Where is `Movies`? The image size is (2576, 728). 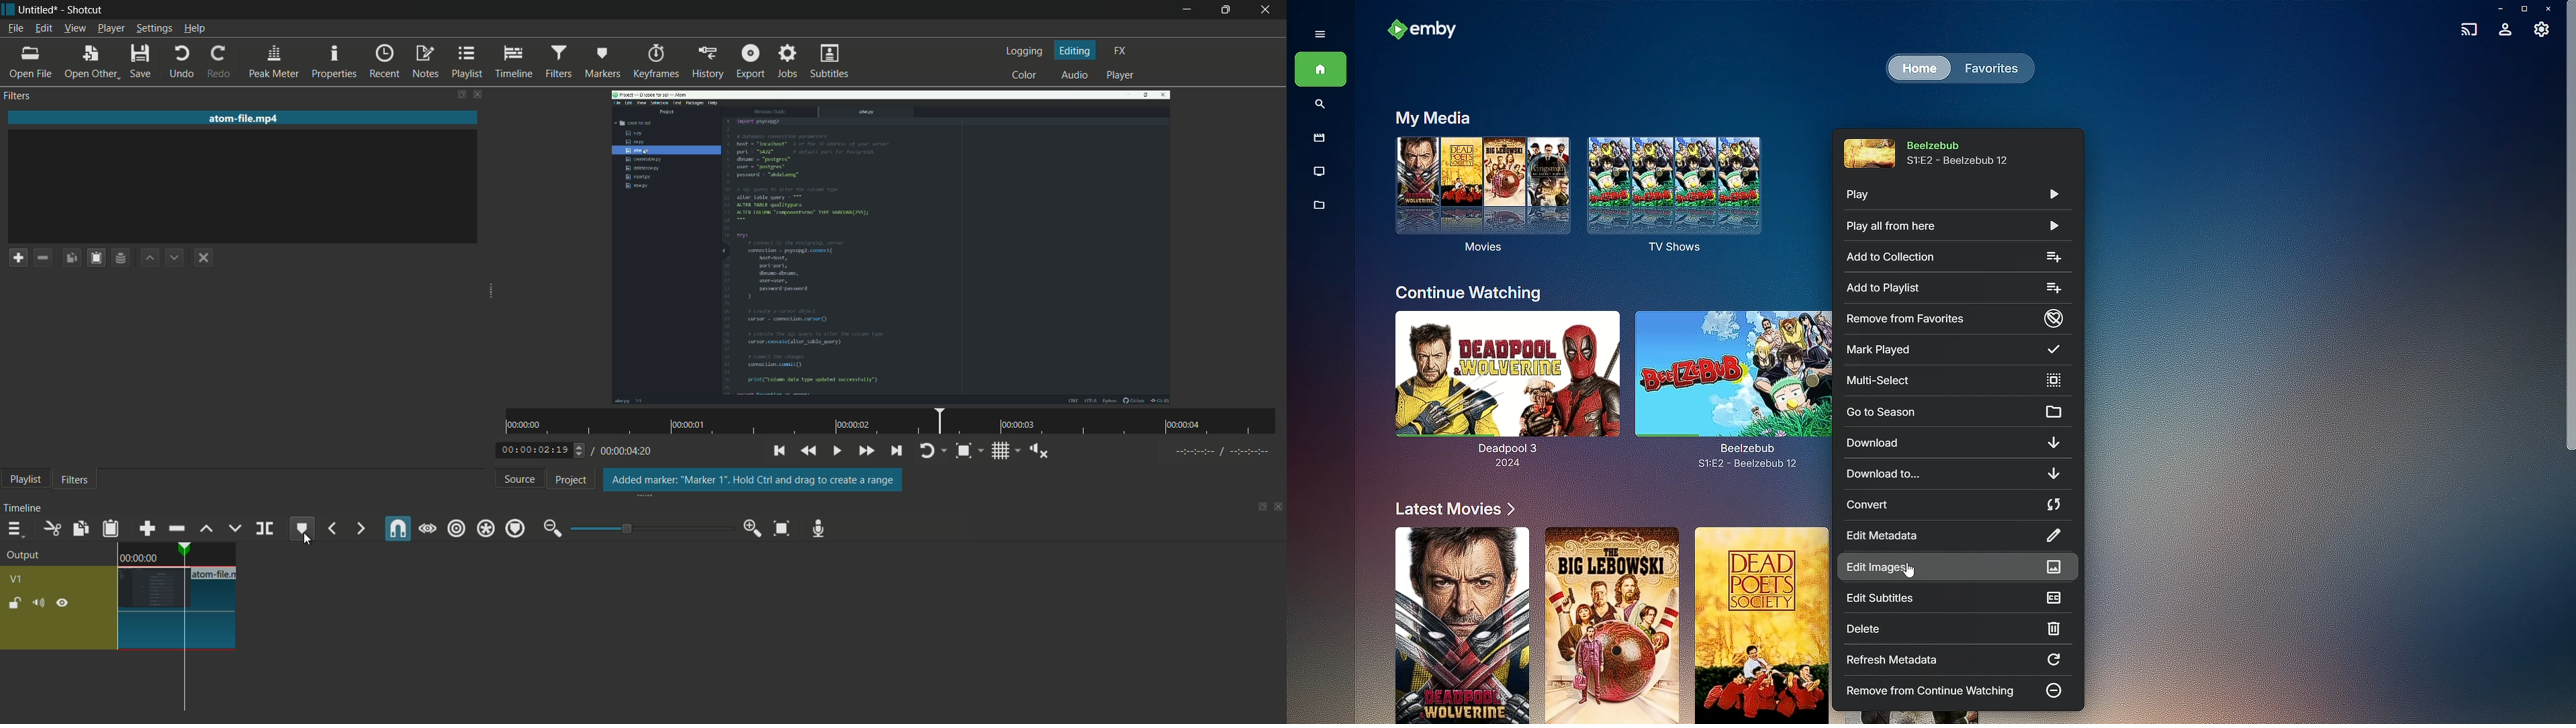
Movies is located at coordinates (1479, 200).